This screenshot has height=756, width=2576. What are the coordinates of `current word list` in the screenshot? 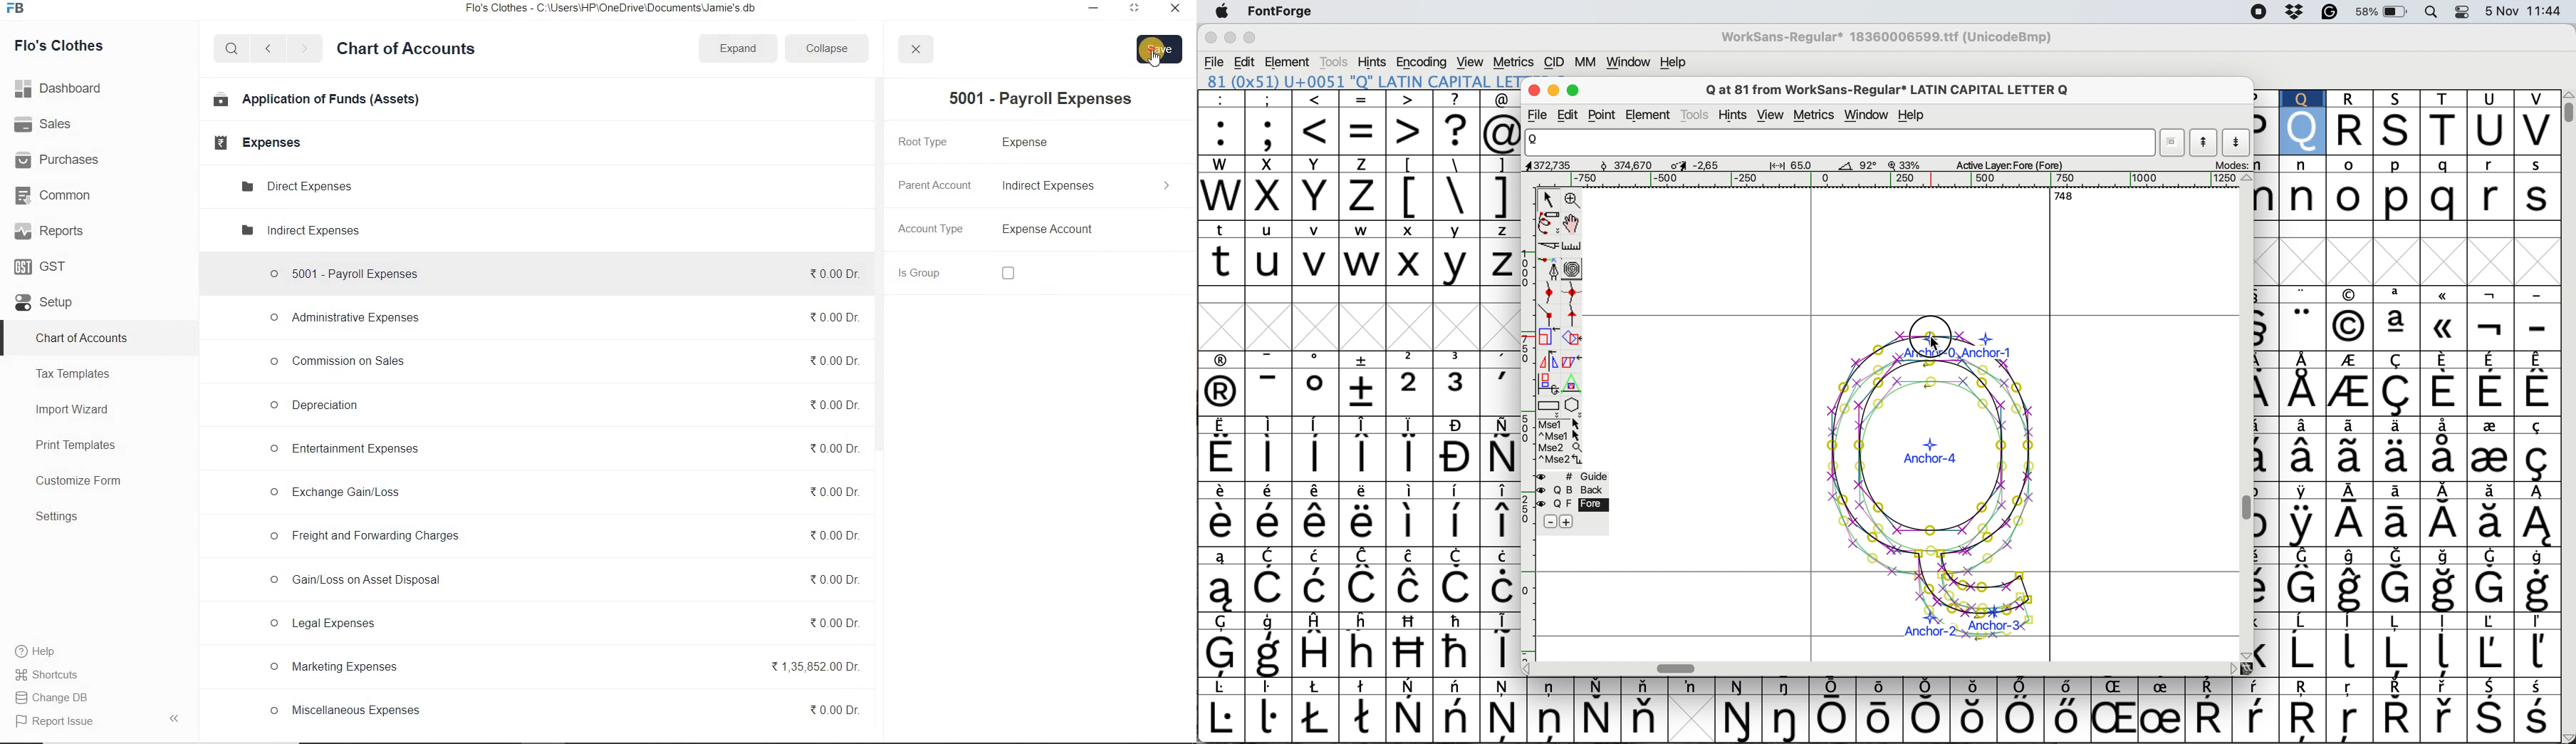 It's located at (2173, 143).